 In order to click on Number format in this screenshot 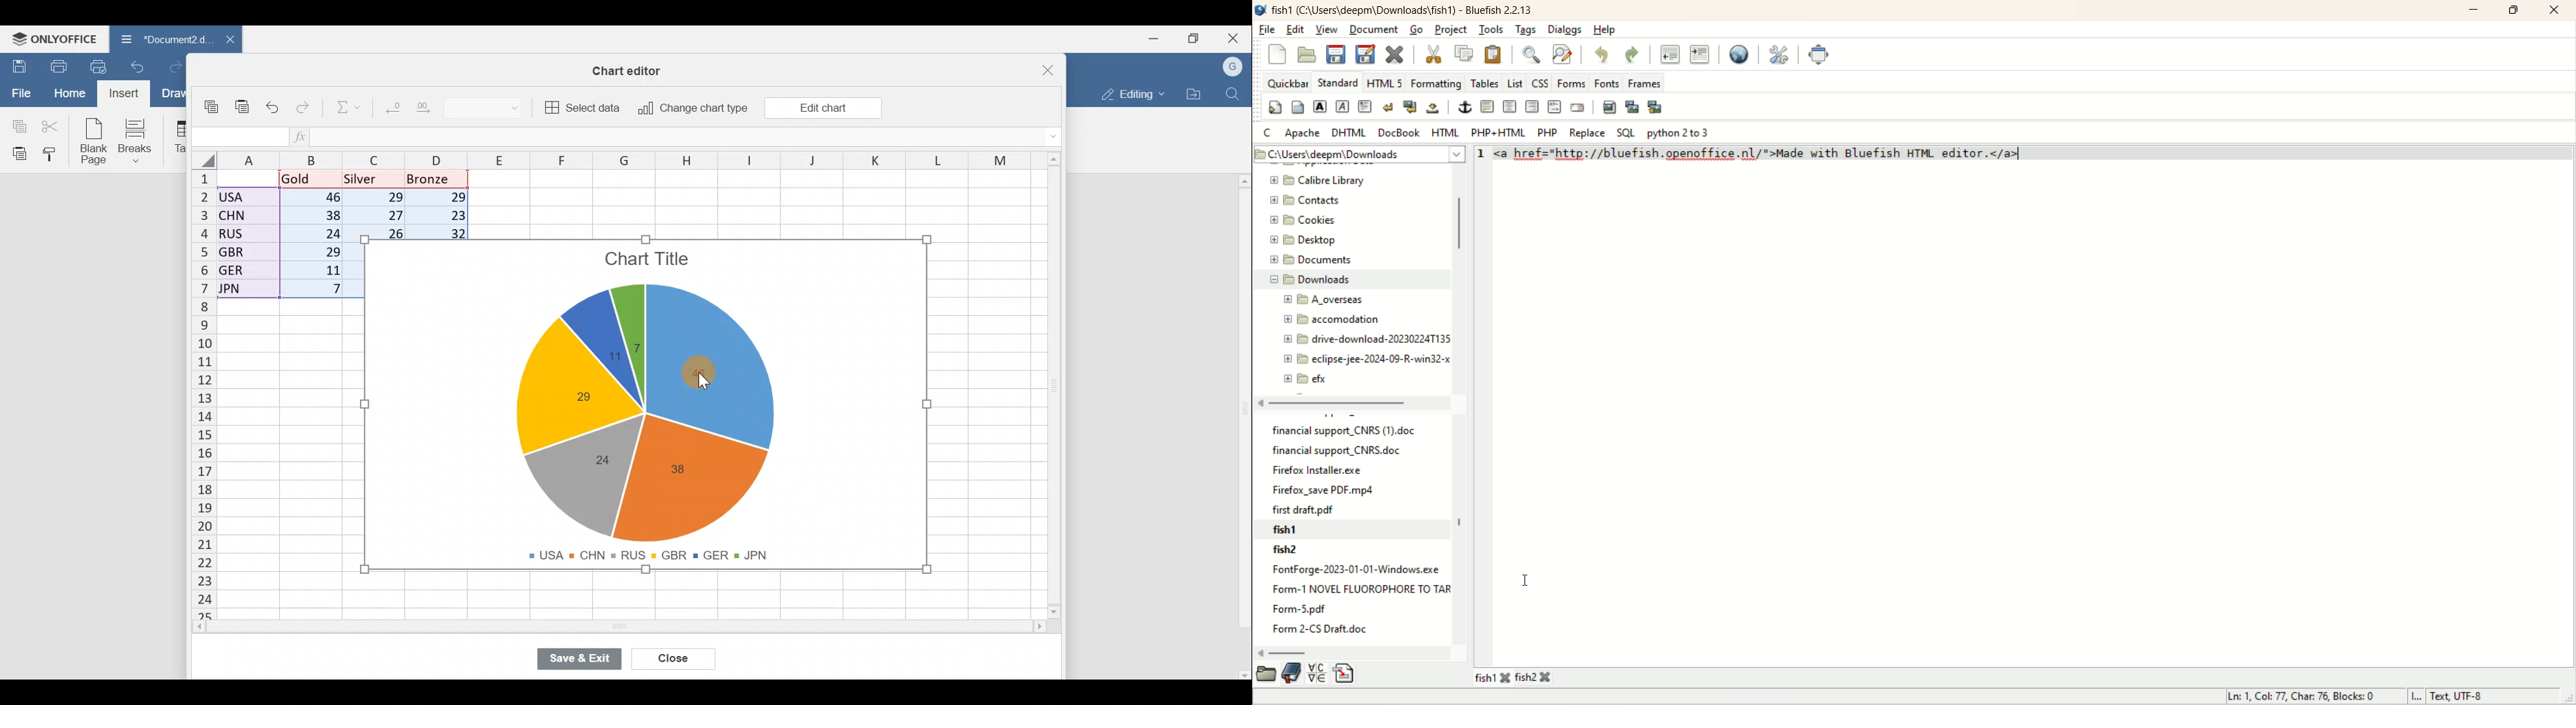, I will do `click(489, 106)`.